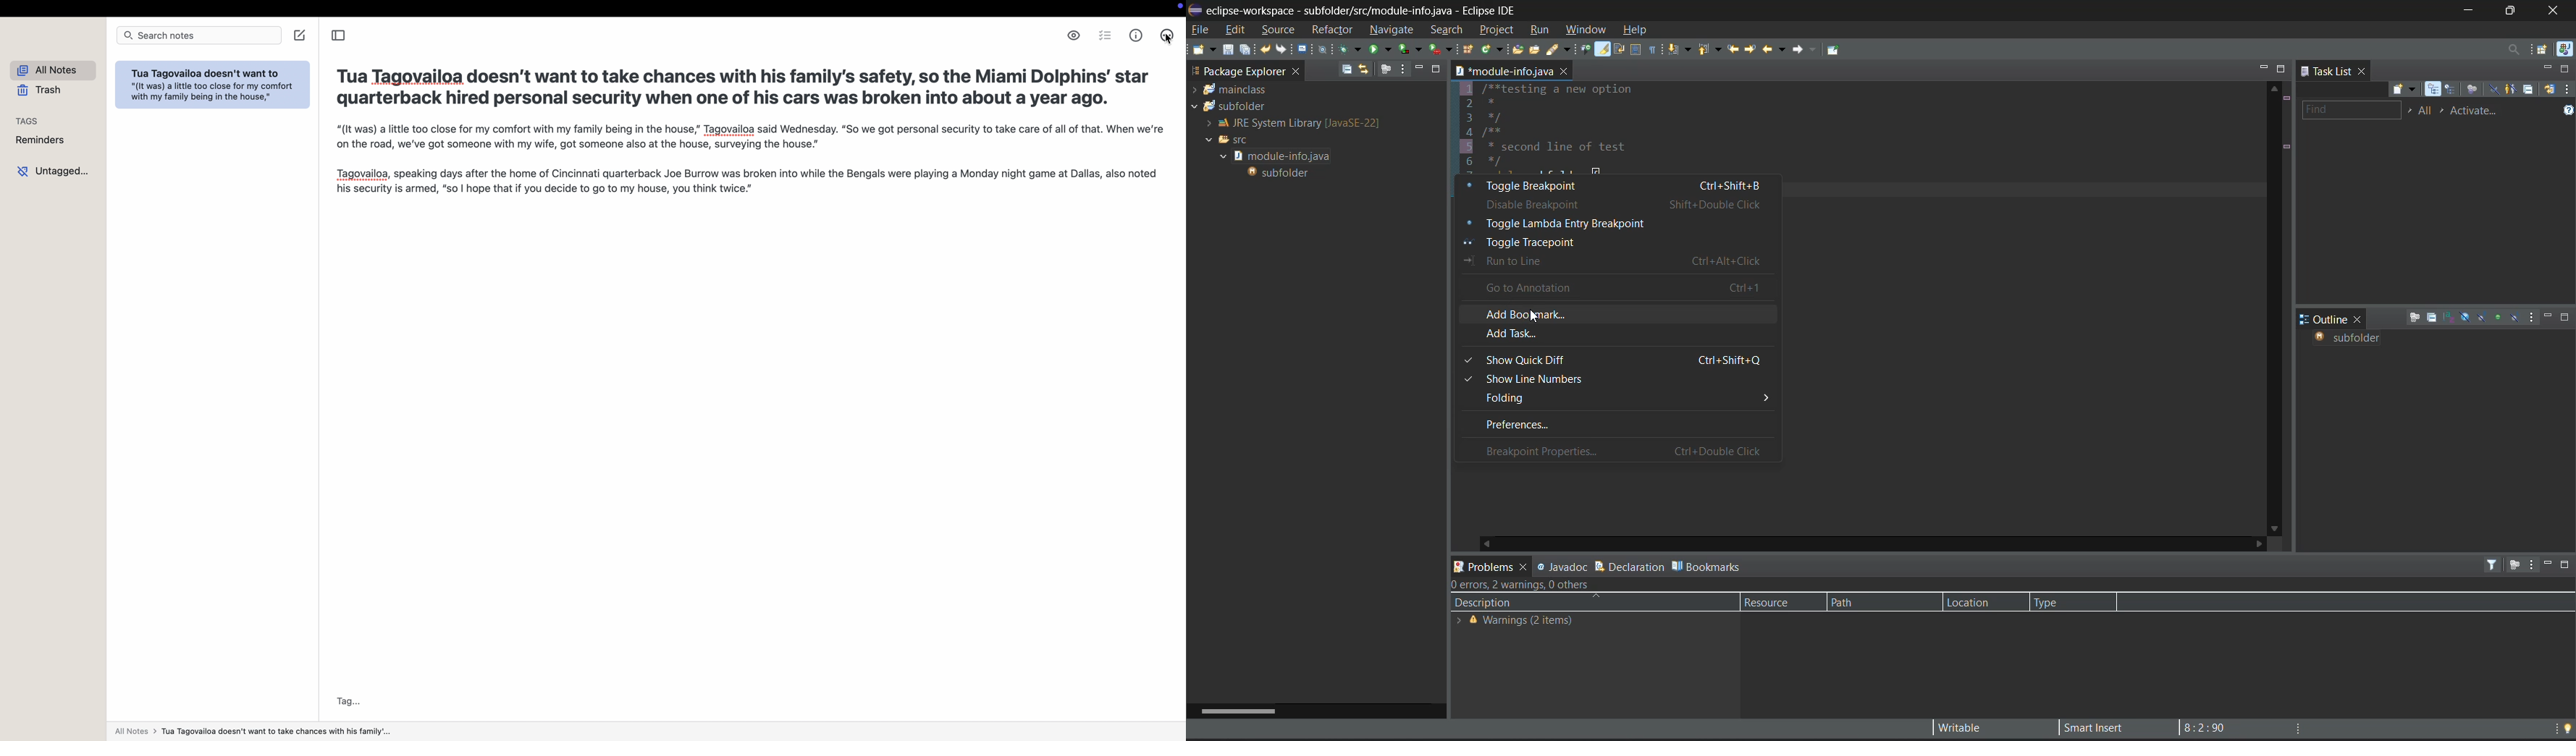  I want to click on mainclass, so click(1234, 92).